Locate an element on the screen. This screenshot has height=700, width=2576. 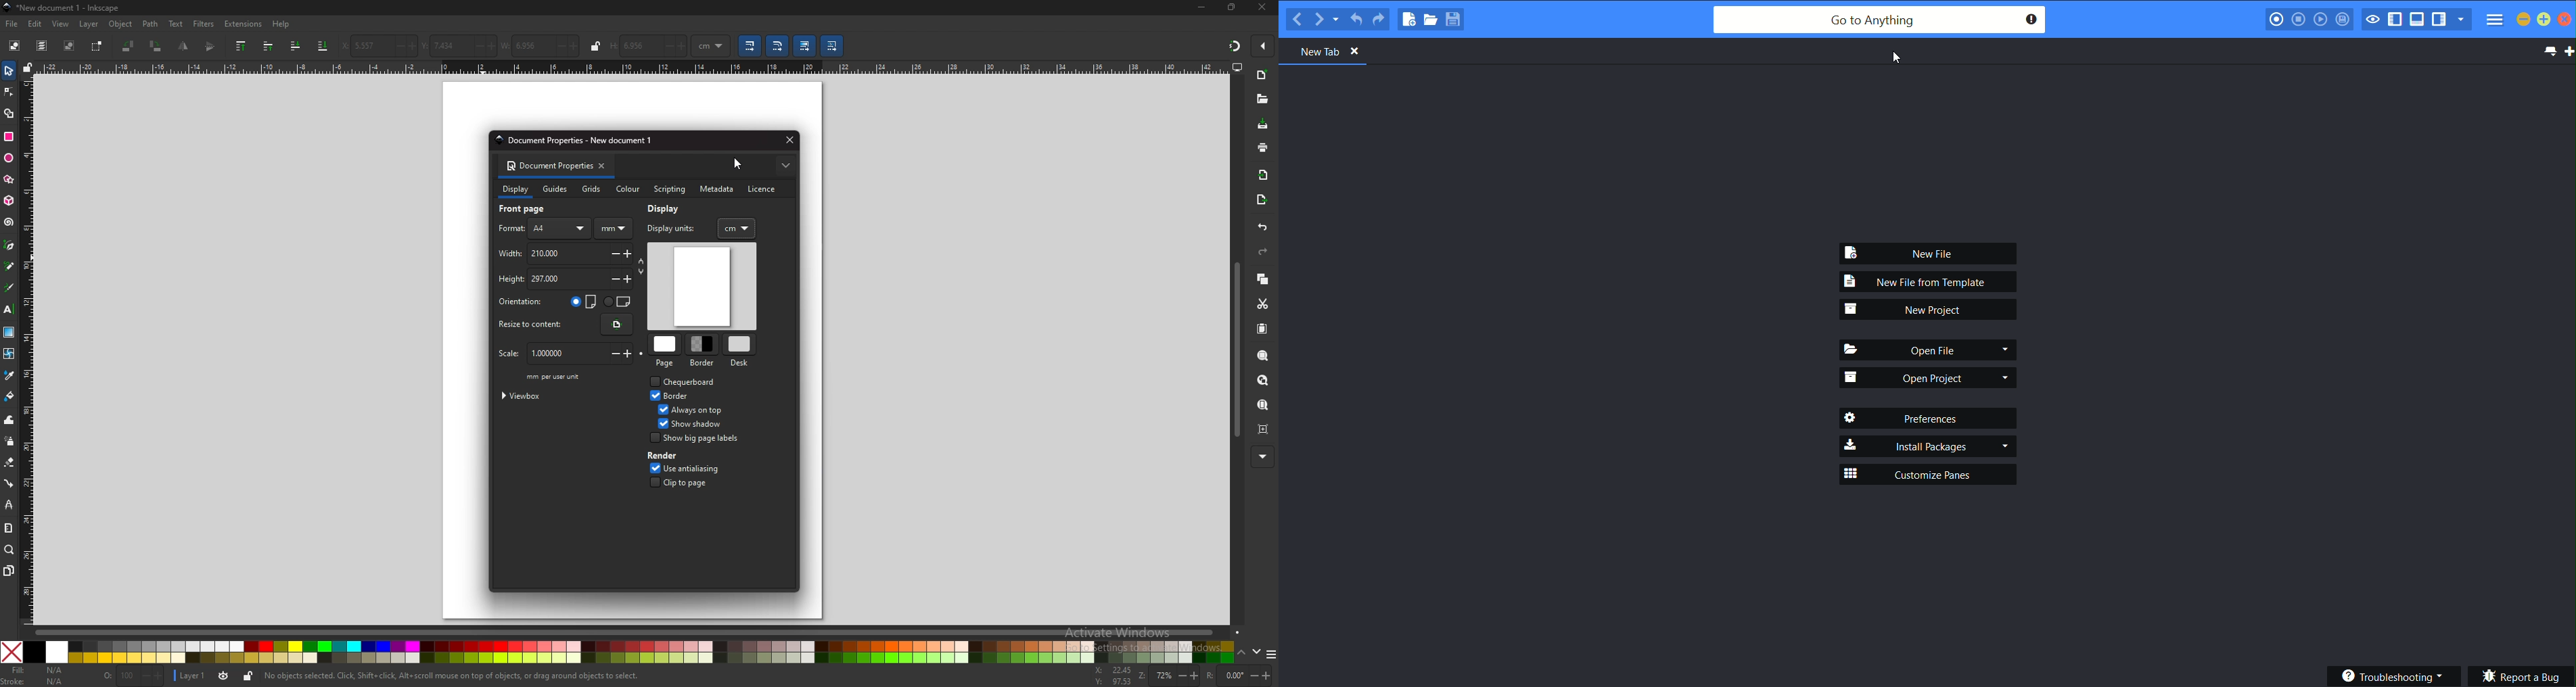
display units is located at coordinates (678, 227).